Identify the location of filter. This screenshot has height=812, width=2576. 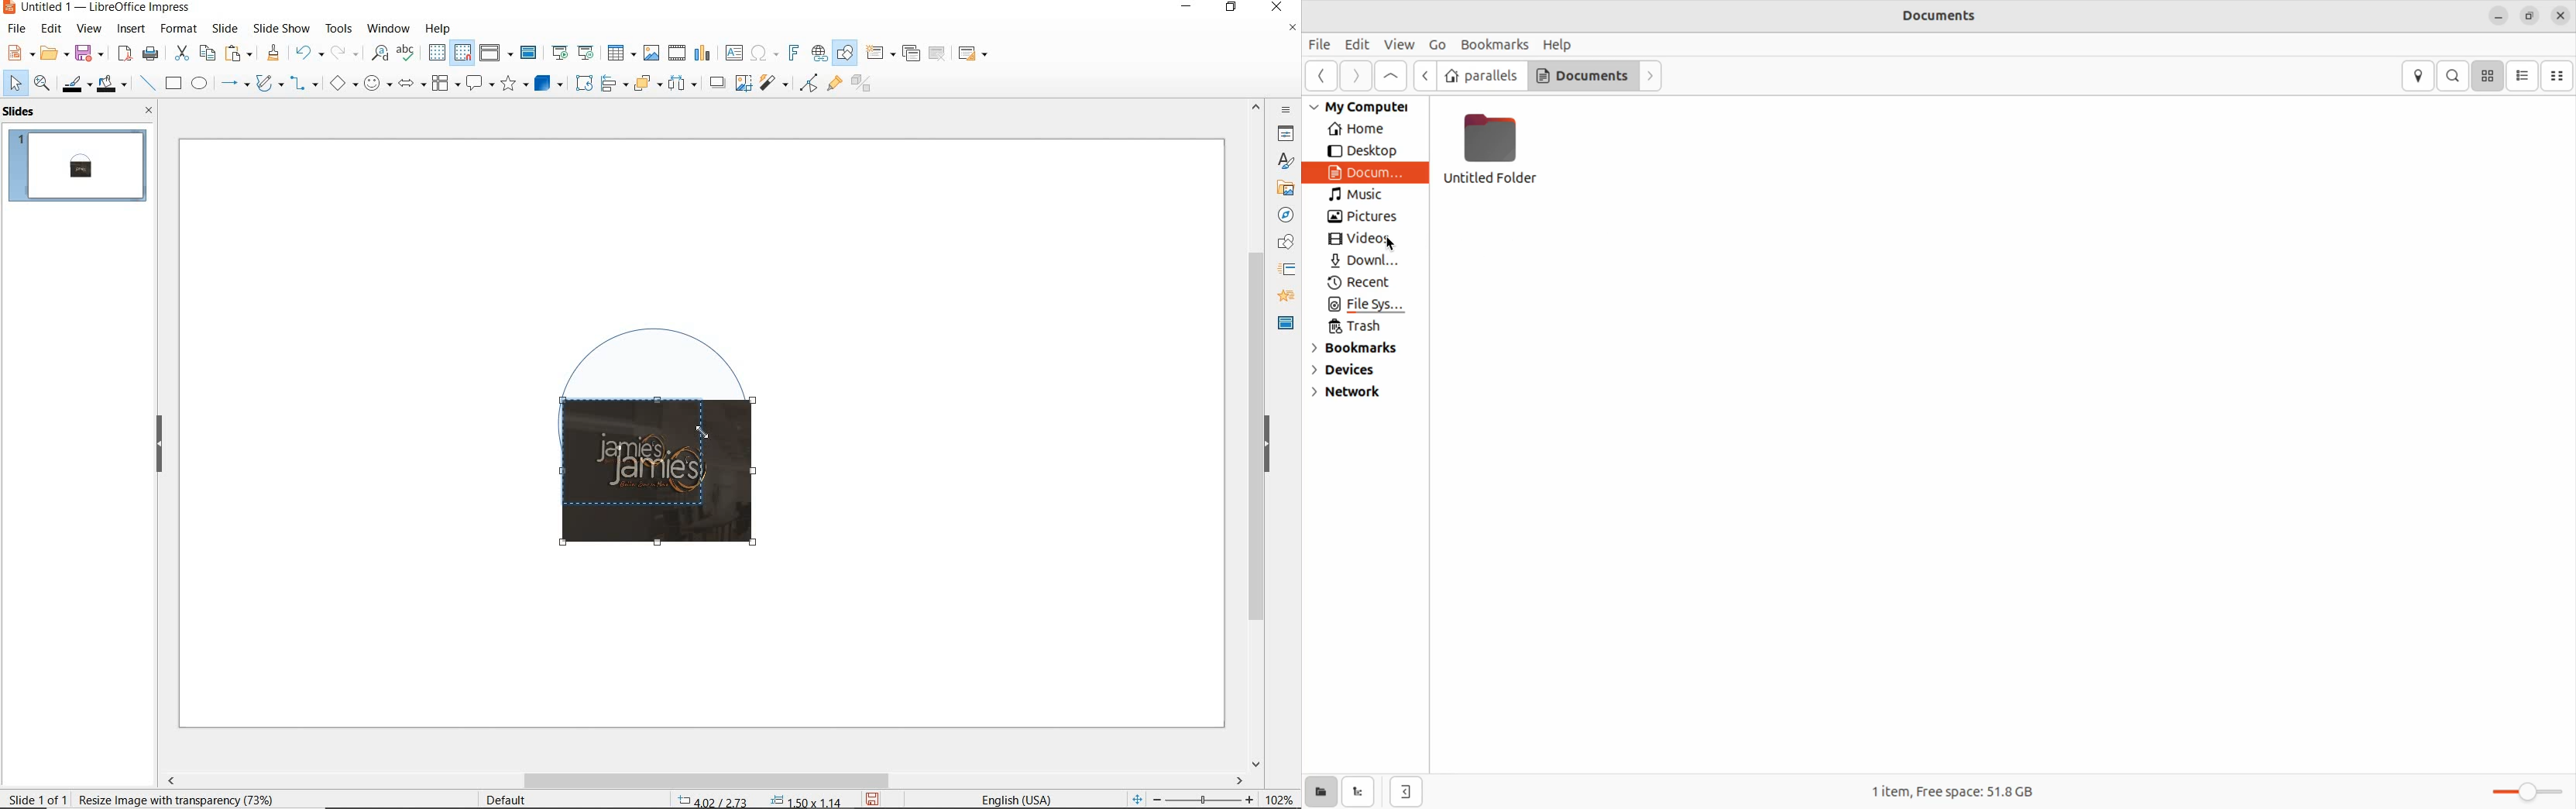
(809, 81).